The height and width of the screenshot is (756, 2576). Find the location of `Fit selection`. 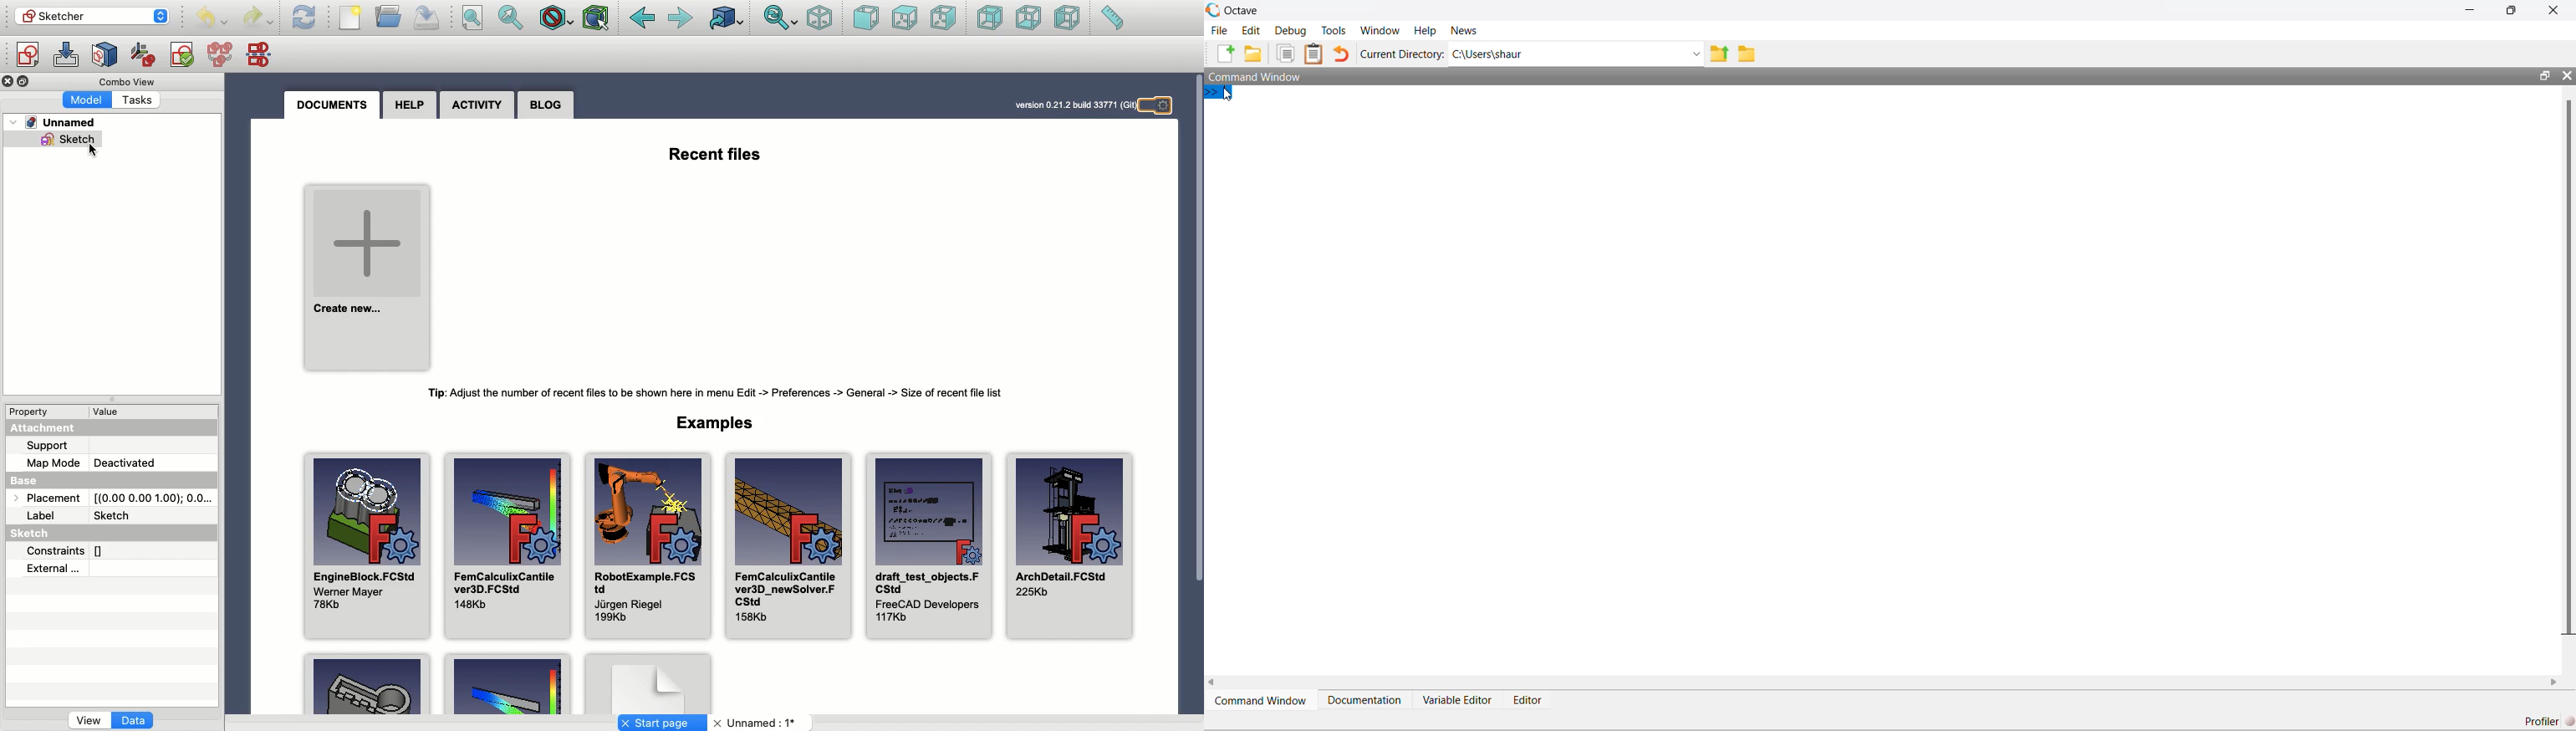

Fit selection is located at coordinates (512, 18).